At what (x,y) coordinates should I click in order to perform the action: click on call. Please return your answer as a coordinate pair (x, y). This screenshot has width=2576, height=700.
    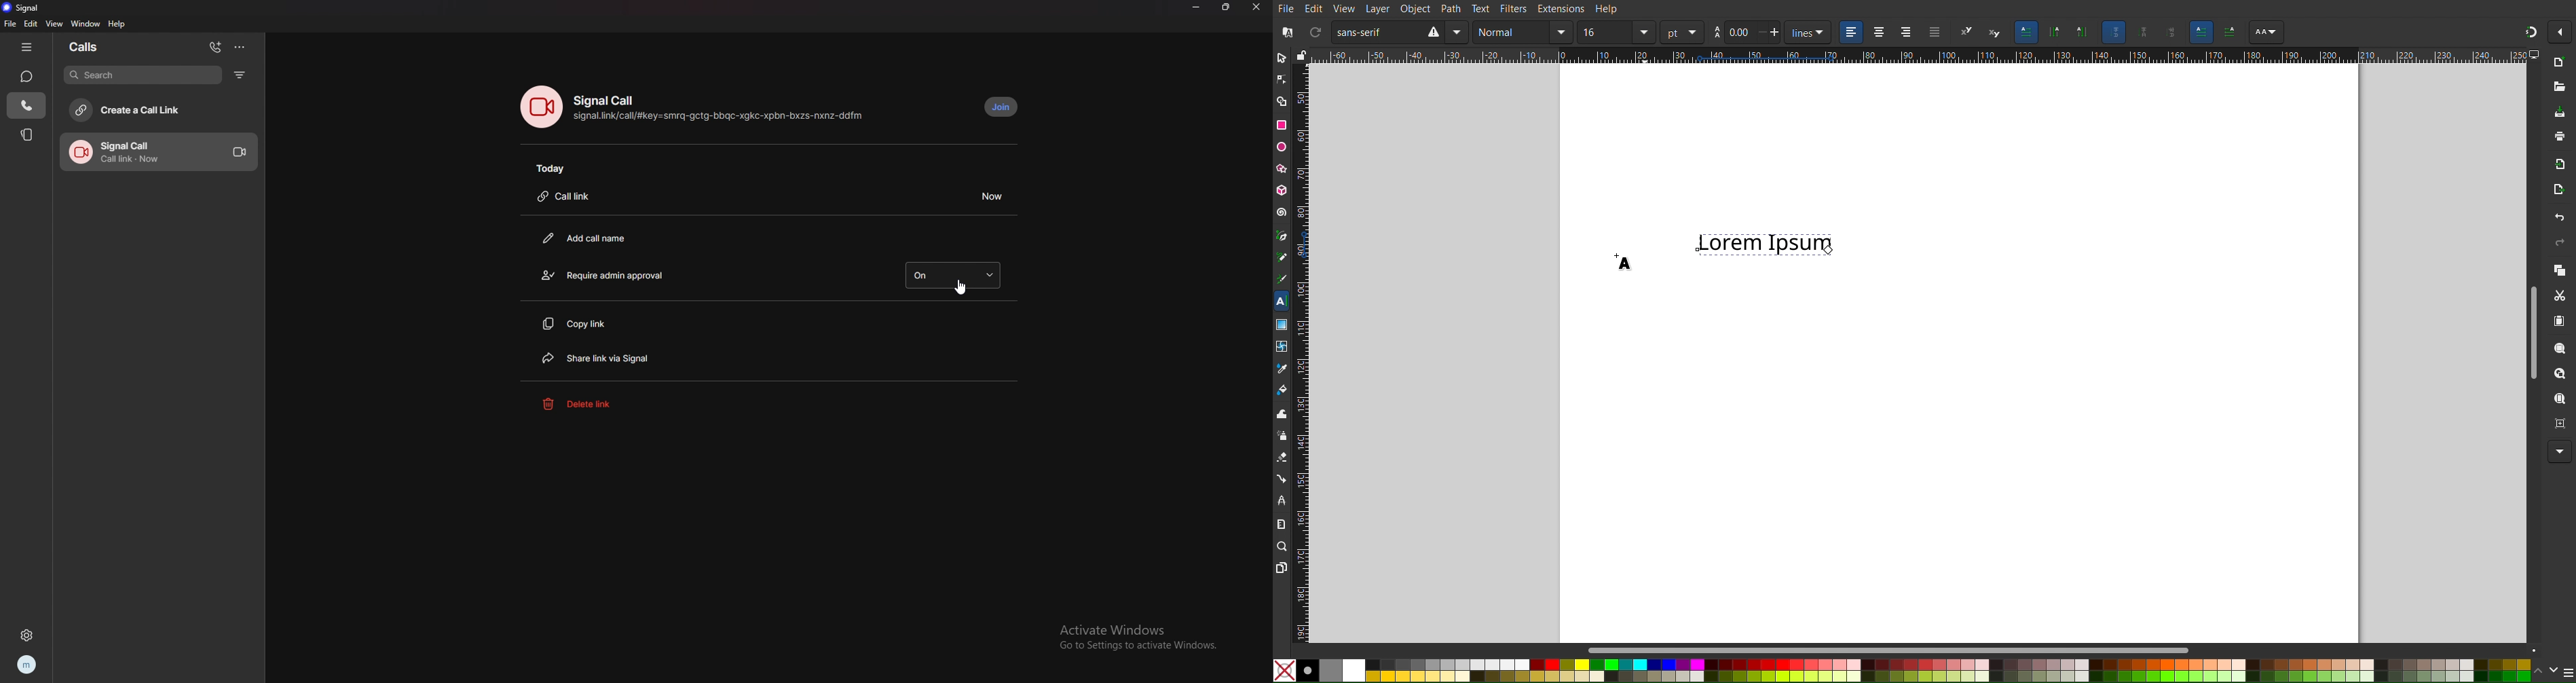
    Looking at the image, I should click on (160, 152).